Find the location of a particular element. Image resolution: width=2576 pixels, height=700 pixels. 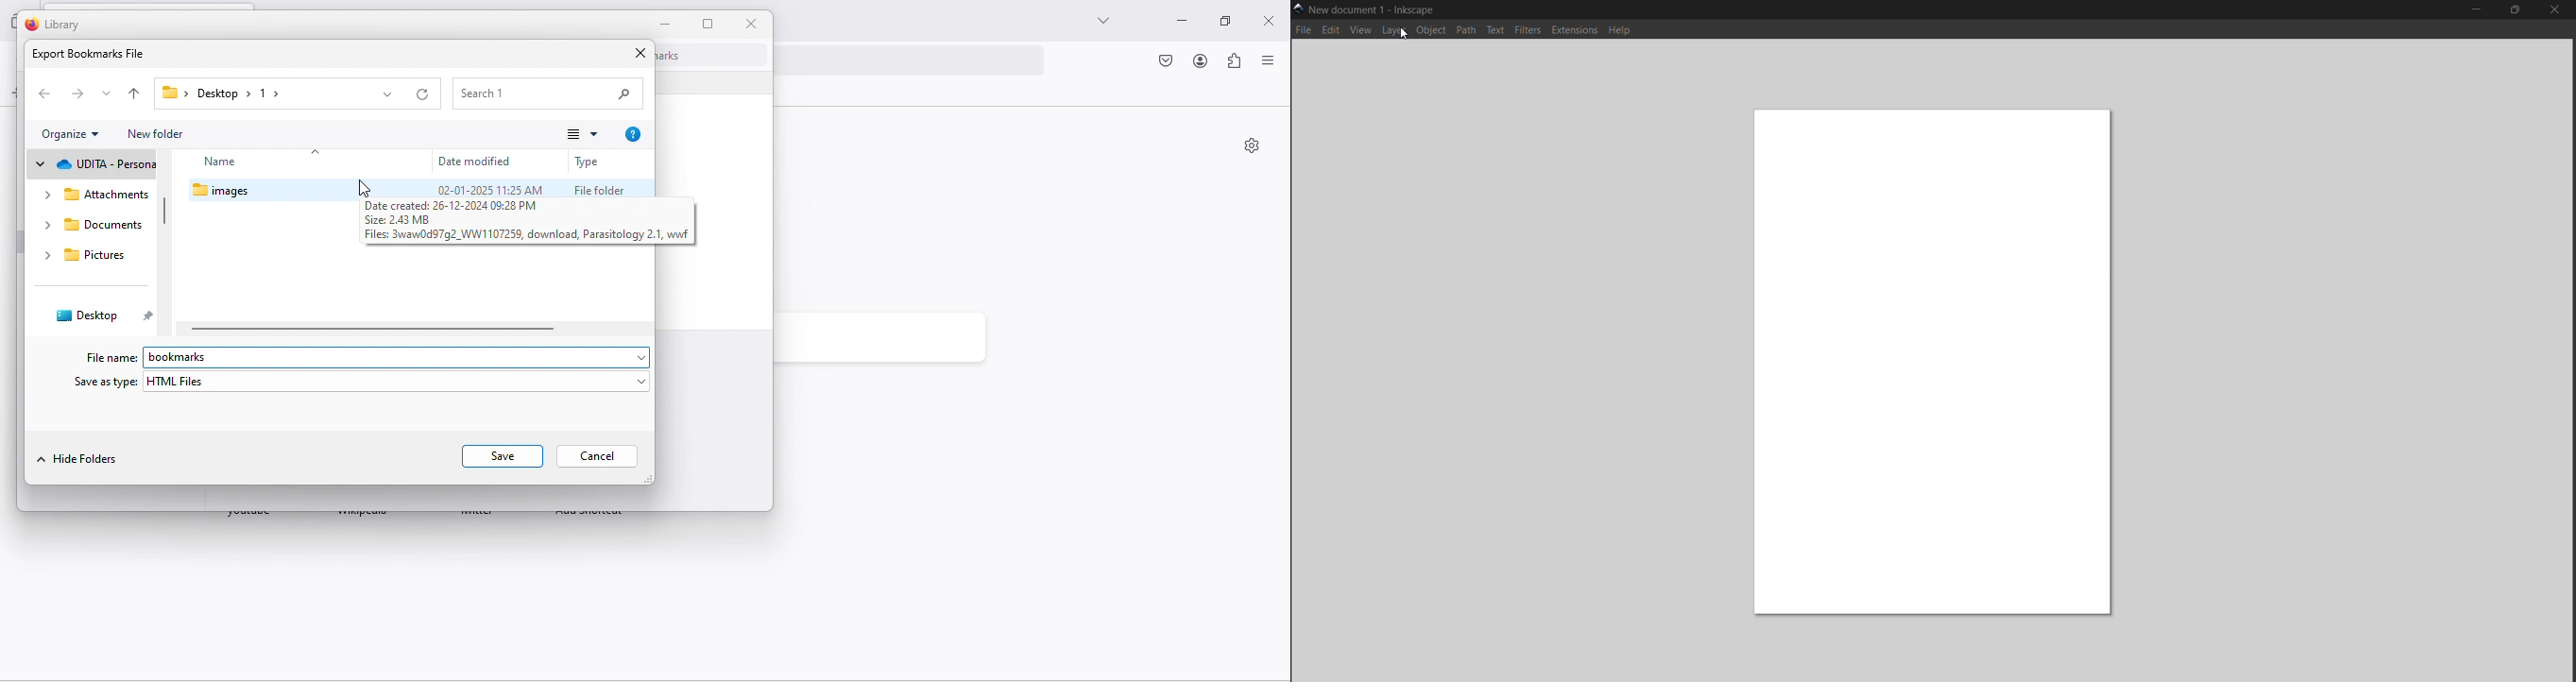

Extensions is located at coordinates (1576, 31).